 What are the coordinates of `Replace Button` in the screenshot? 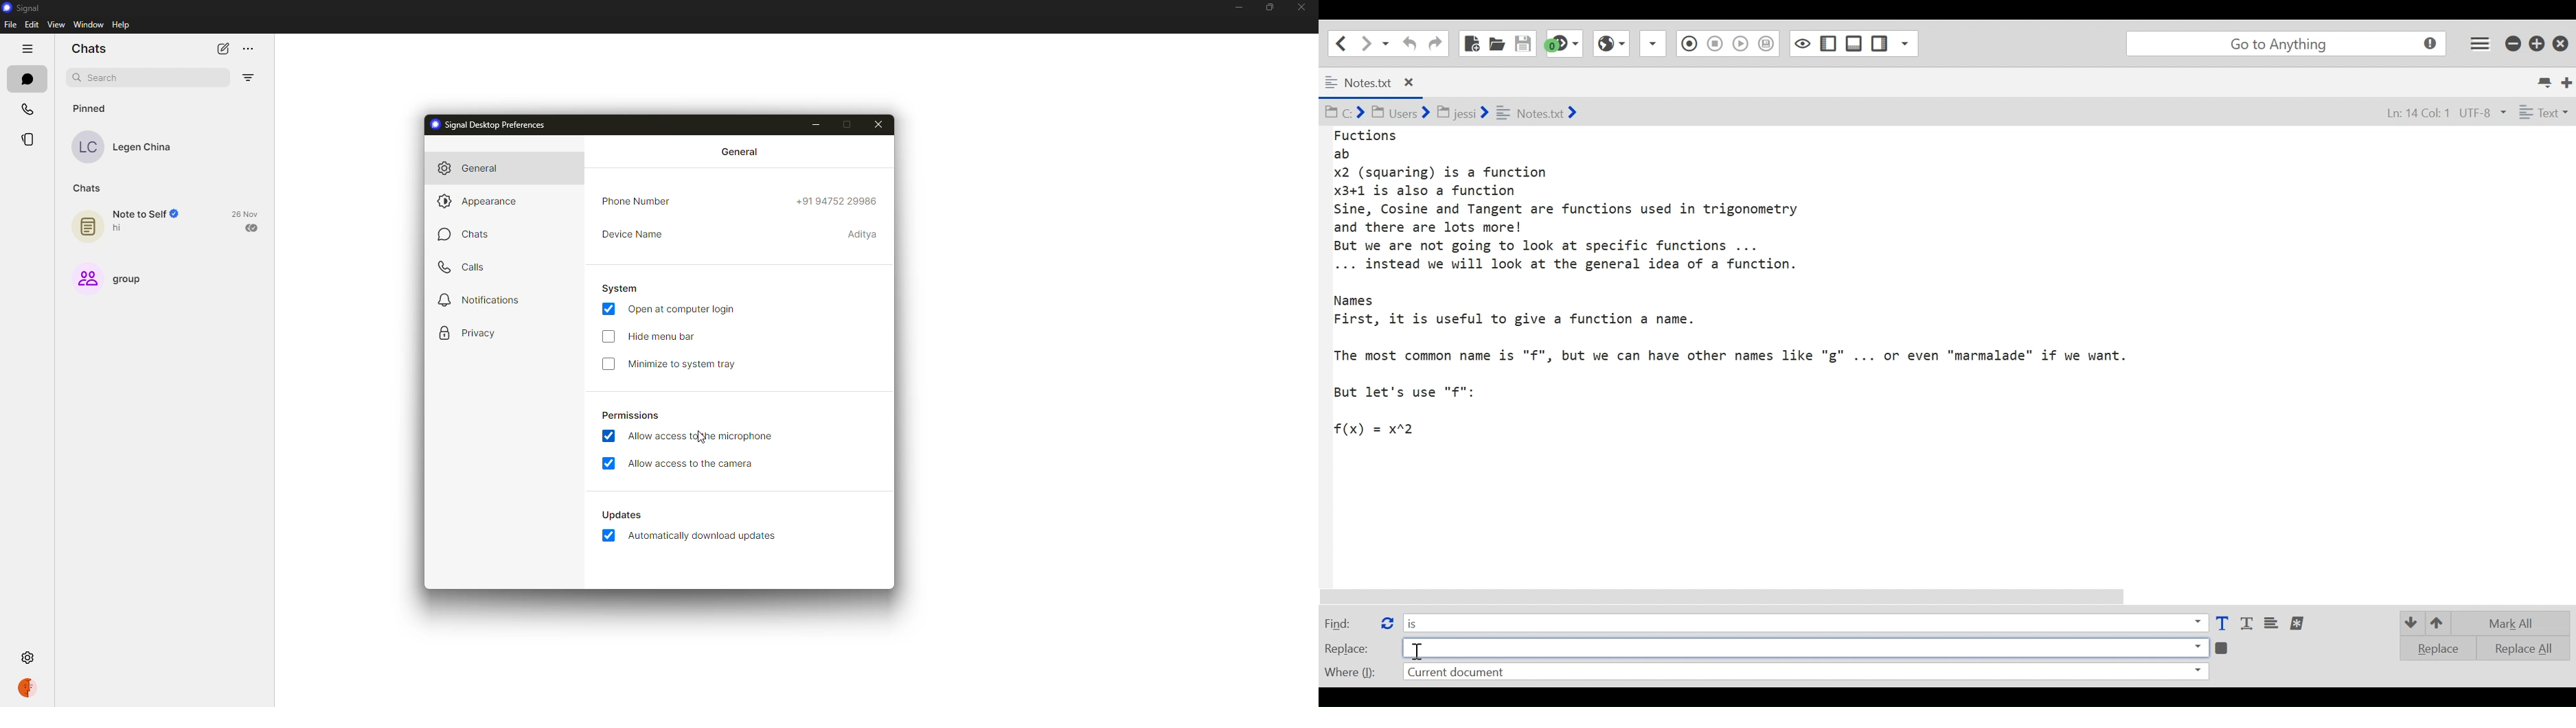 It's located at (1386, 621).